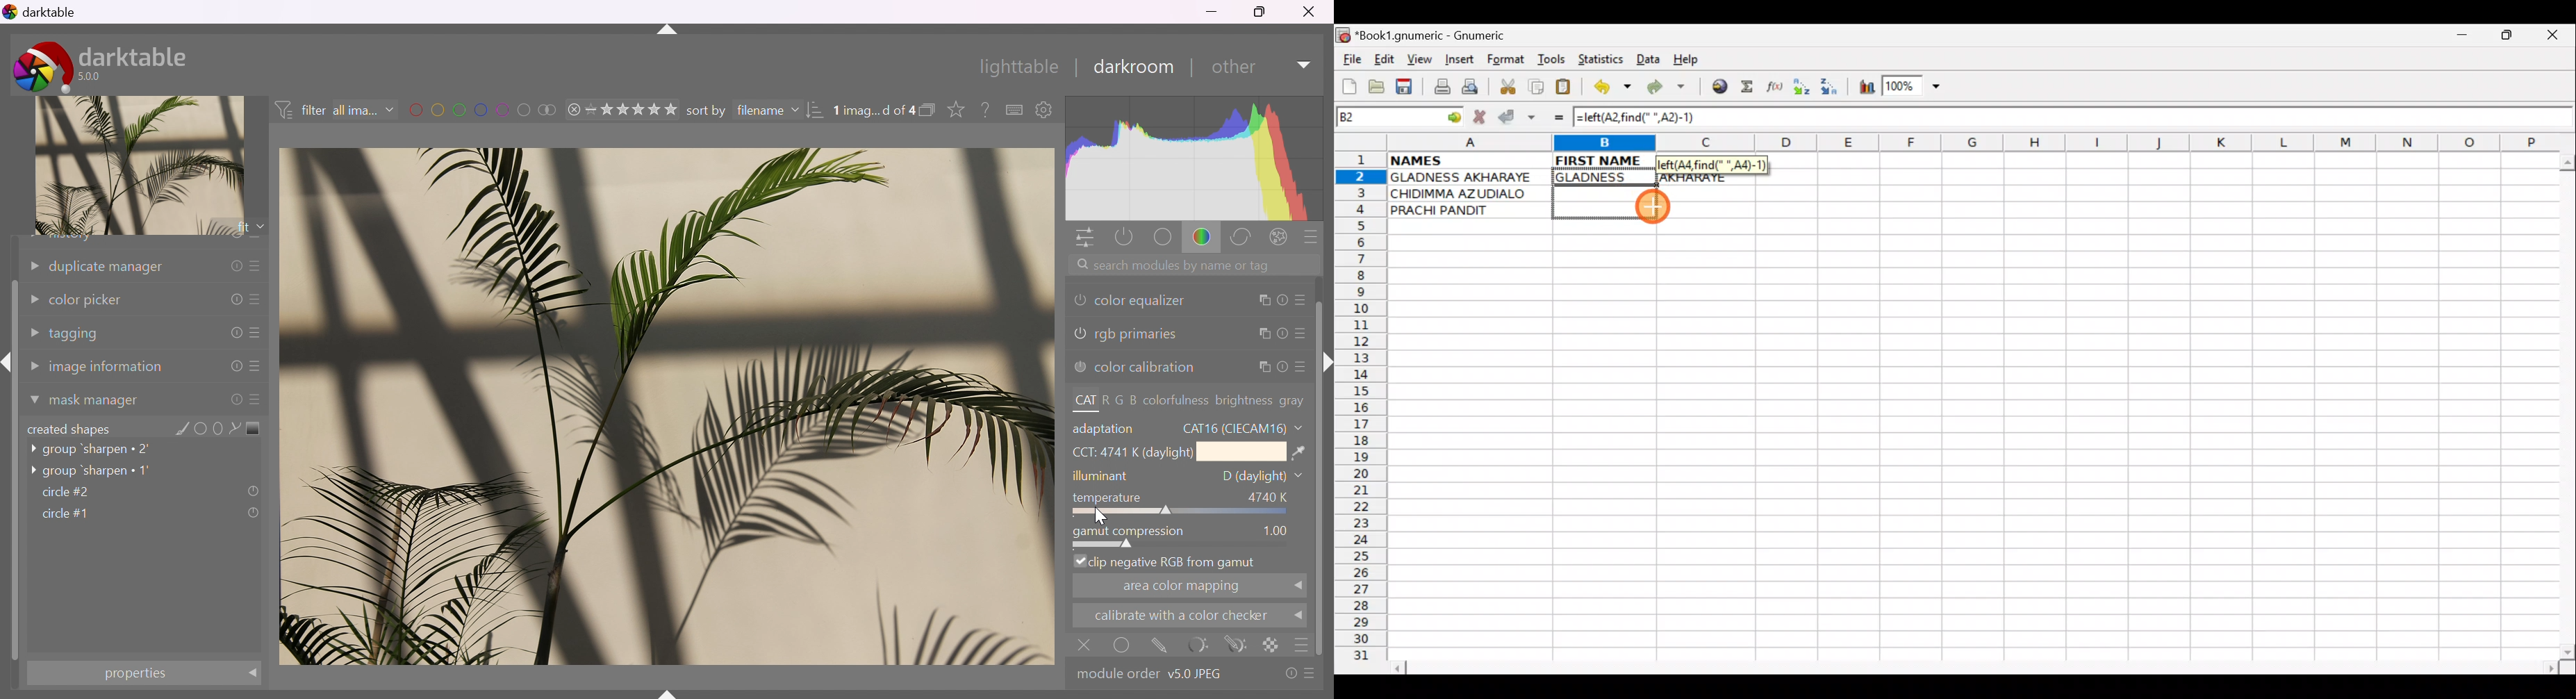  I want to click on 1 image selected of 4, so click(873, 111).